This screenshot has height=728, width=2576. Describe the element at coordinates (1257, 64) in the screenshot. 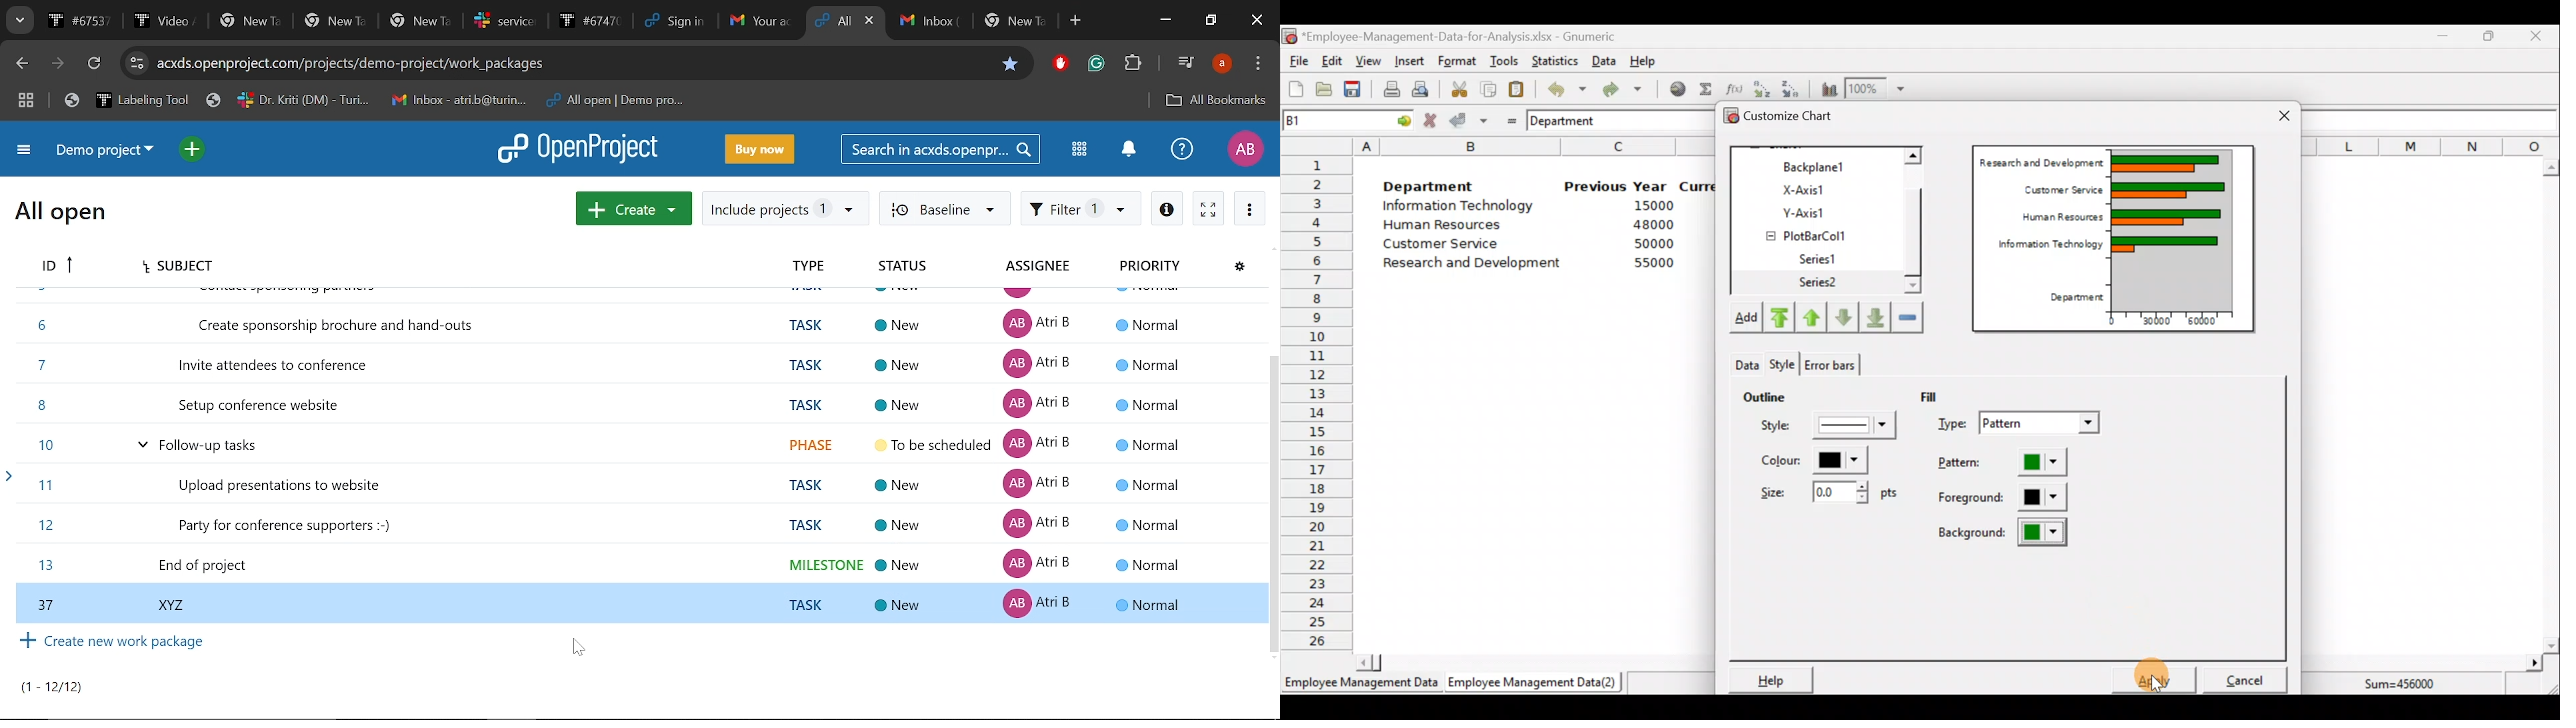

I see `Customize and control chrome` at that location.